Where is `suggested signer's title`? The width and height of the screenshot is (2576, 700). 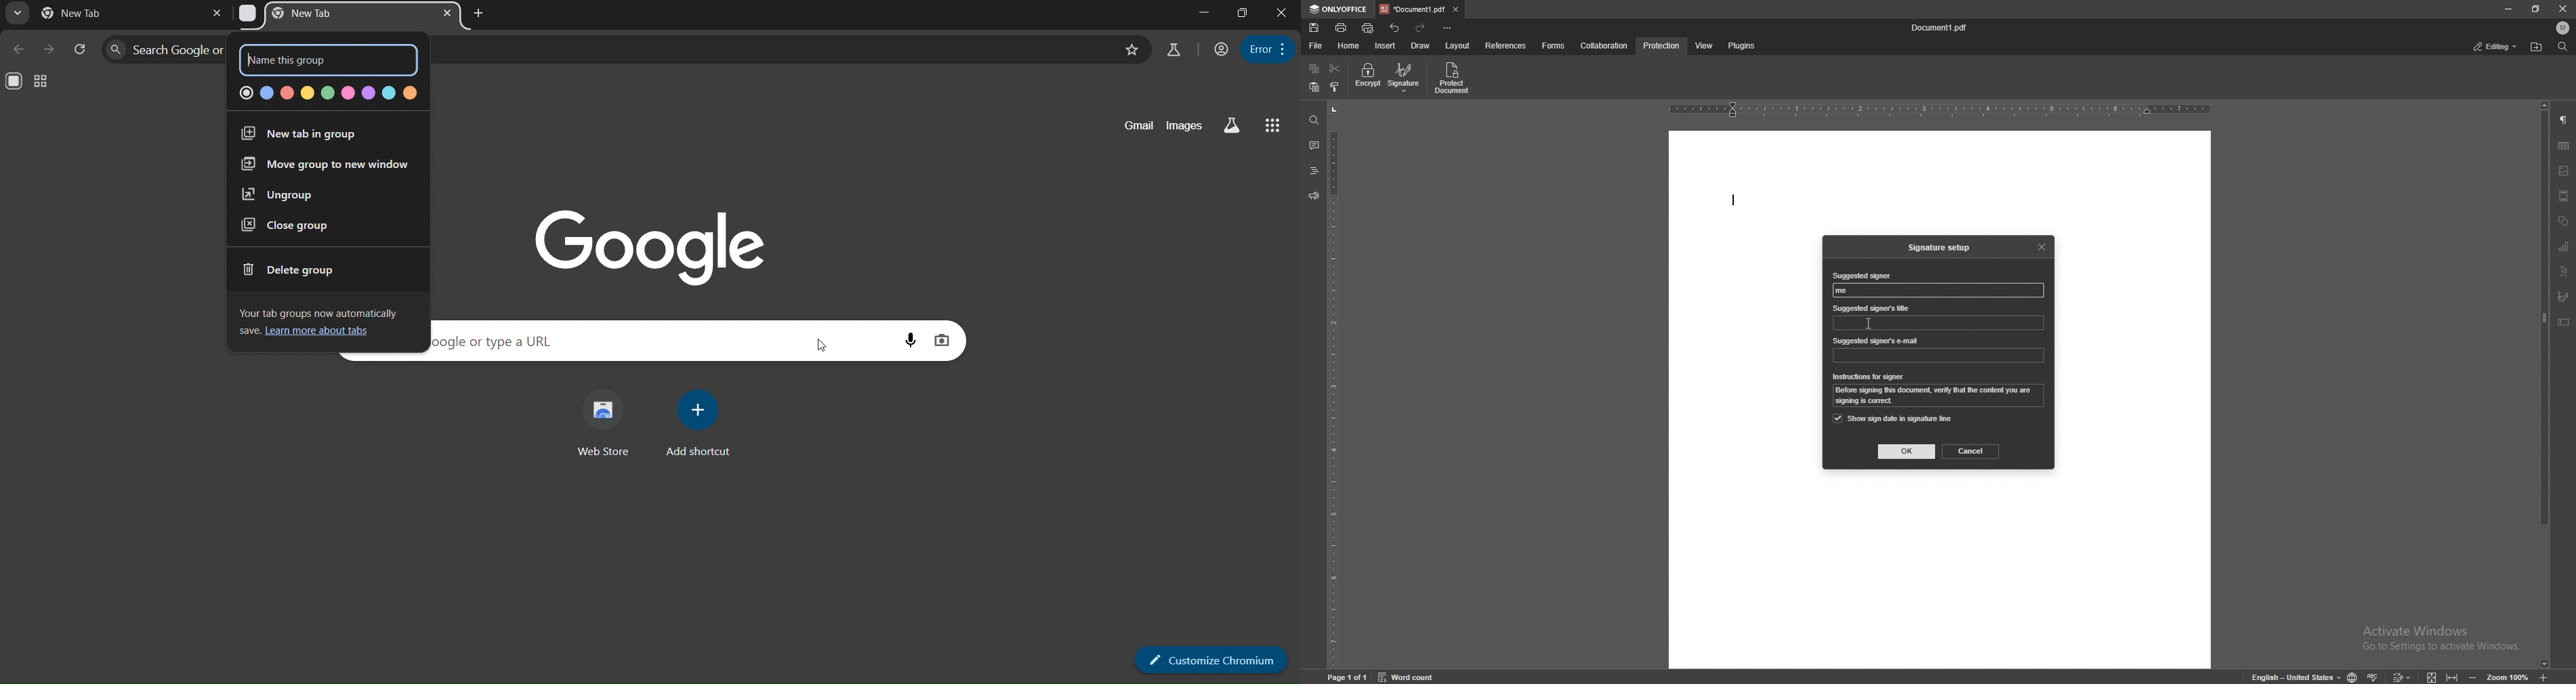 suggested signer's title is located at coordinates (1872, 307).